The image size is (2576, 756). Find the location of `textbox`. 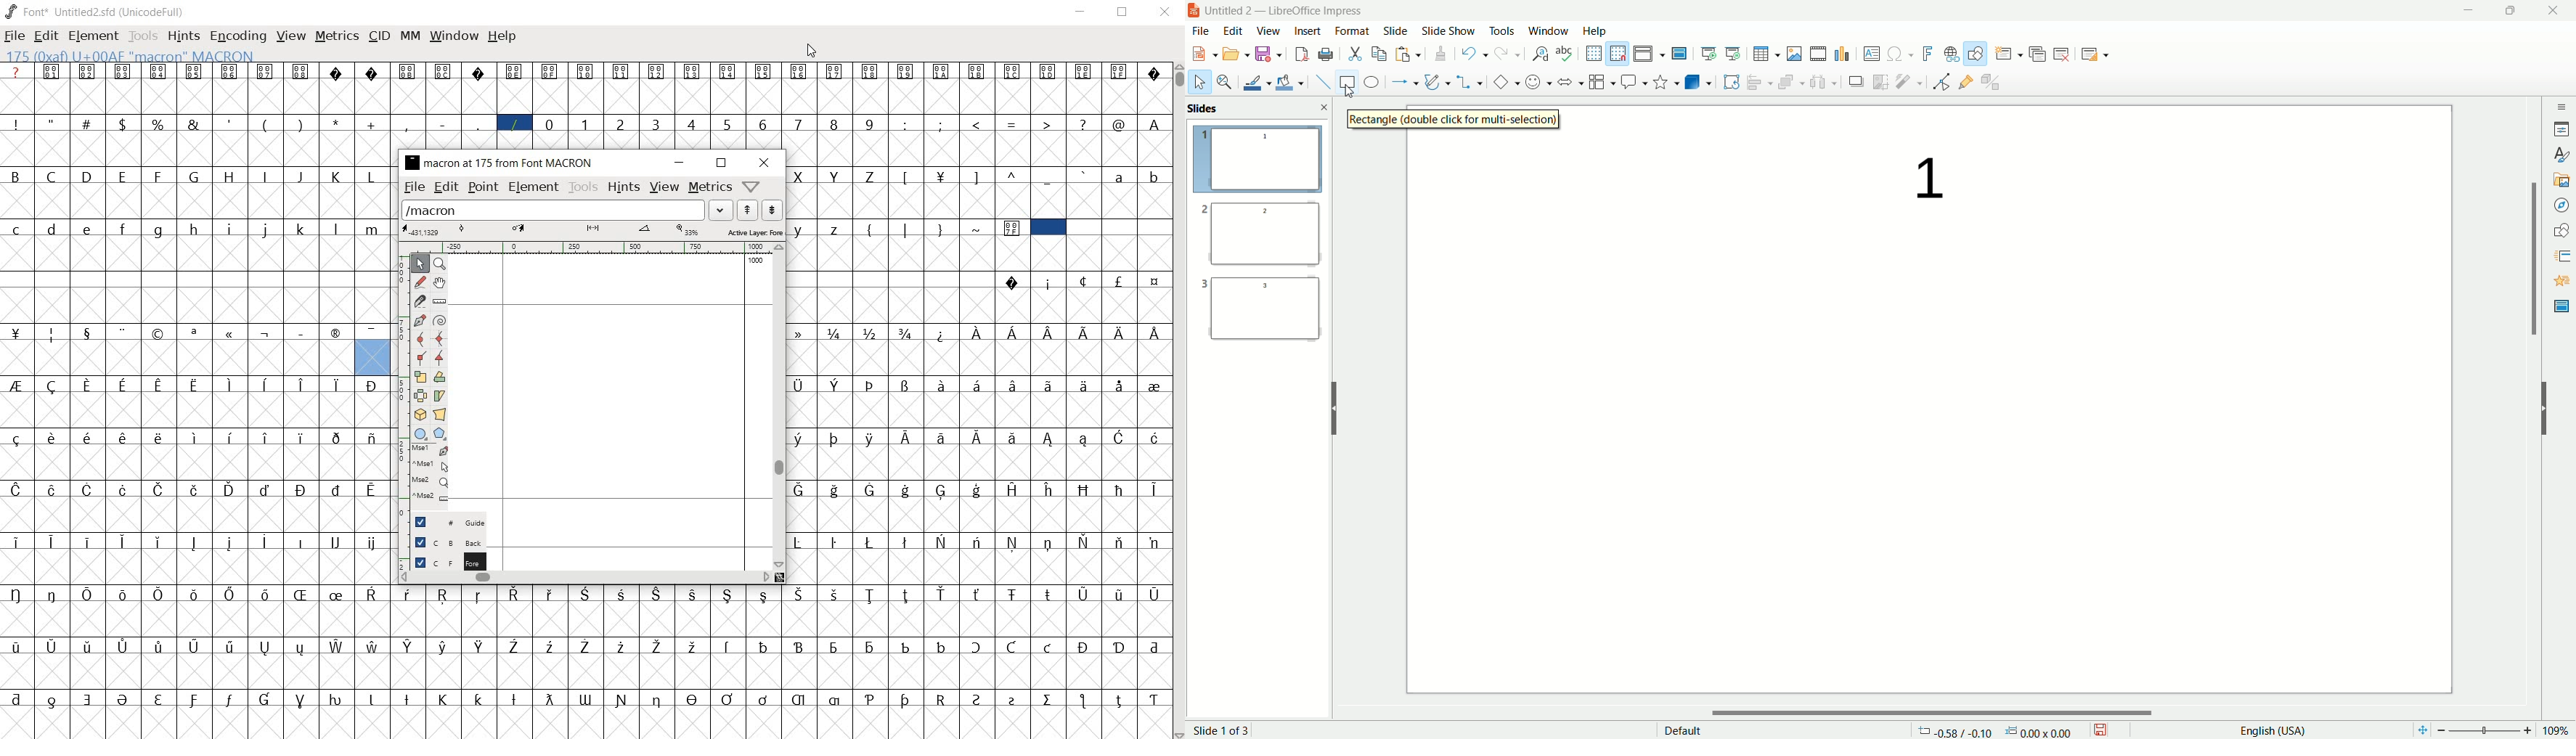

textbox is located at coordinates (1871, 54).